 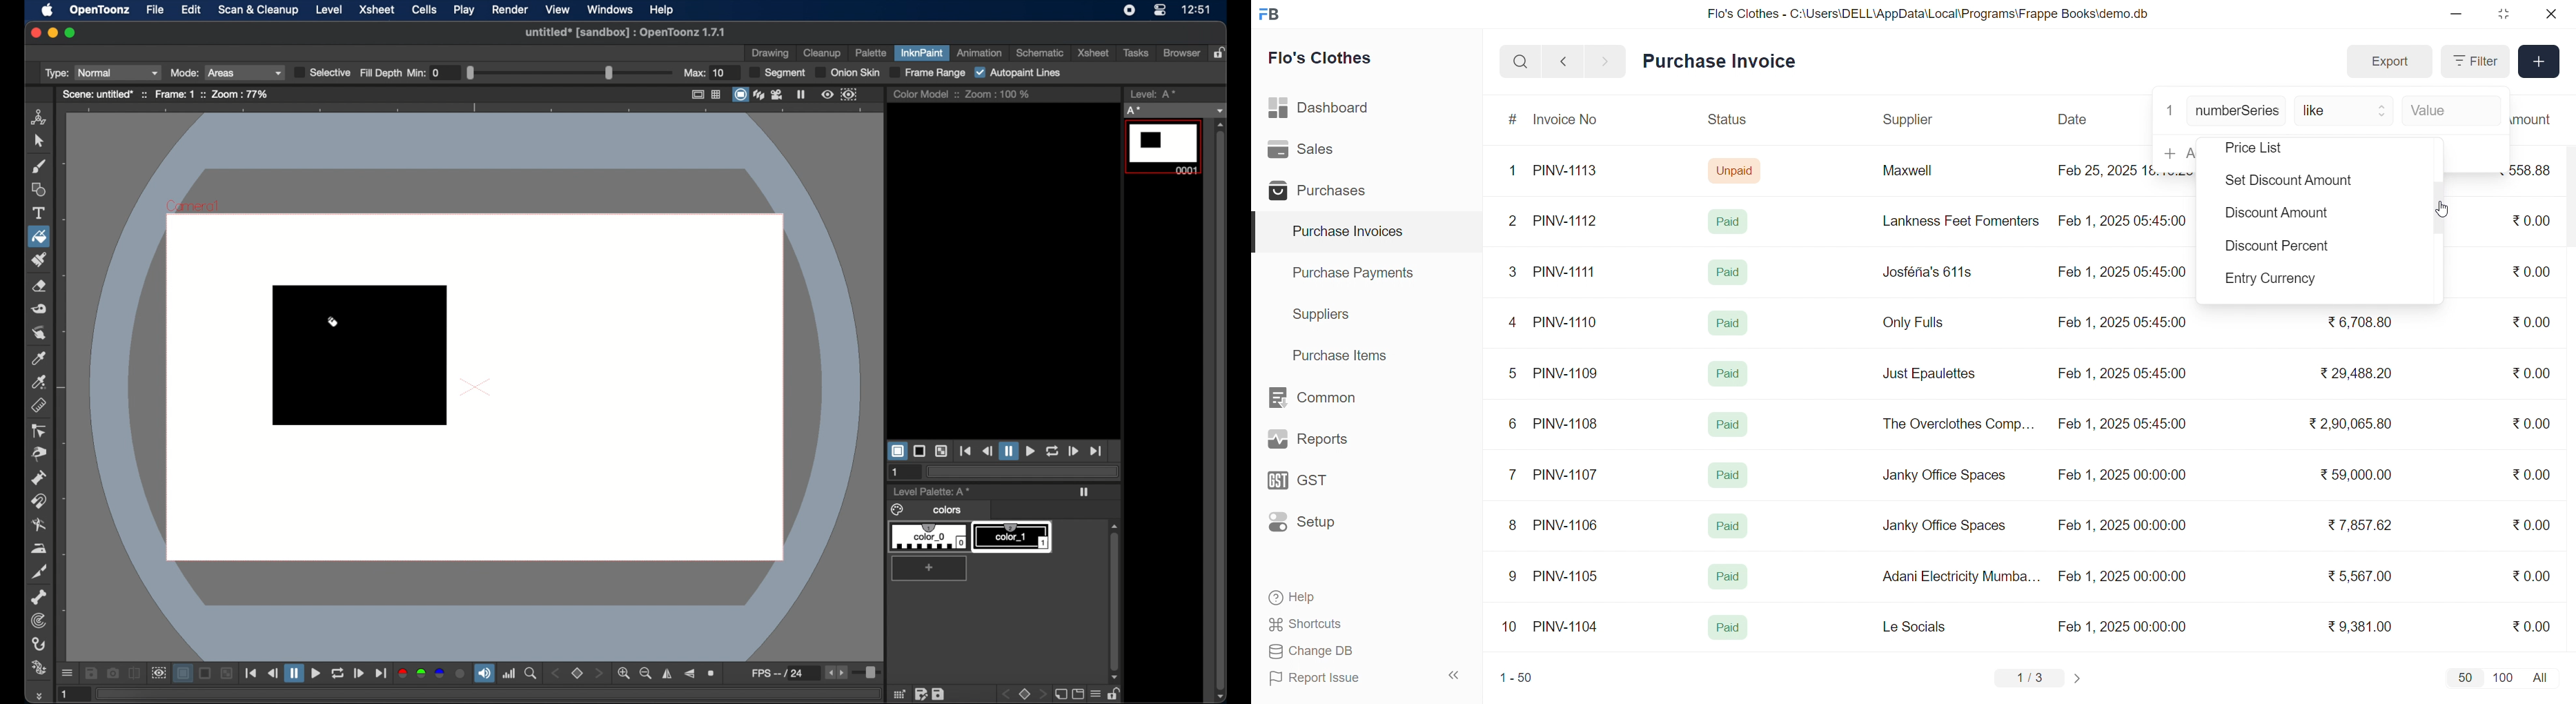 What do you see at coordinates (1963, 577) in the screenshot?
I see `Adani Electricity Mumba...` at bounding box center [1963, 577].